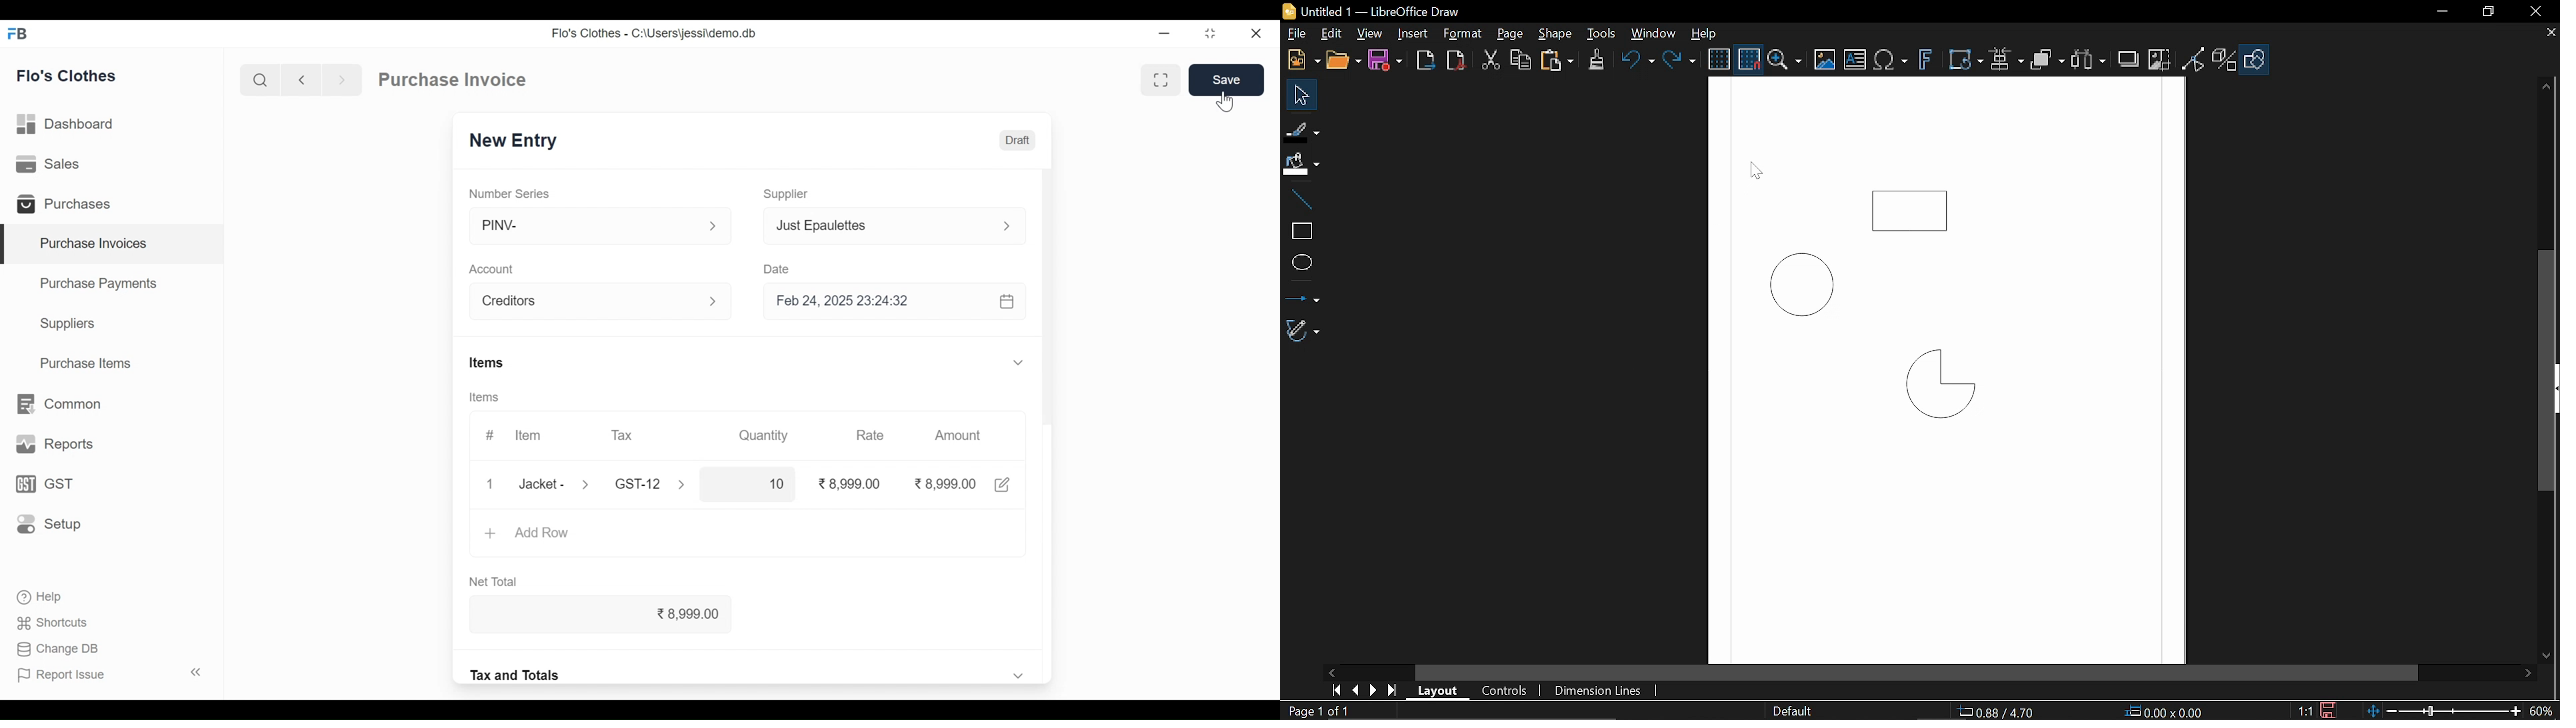 The image size is (2576, 728). I want to click on Select at least three objects to distribute, so click(2090, 61).